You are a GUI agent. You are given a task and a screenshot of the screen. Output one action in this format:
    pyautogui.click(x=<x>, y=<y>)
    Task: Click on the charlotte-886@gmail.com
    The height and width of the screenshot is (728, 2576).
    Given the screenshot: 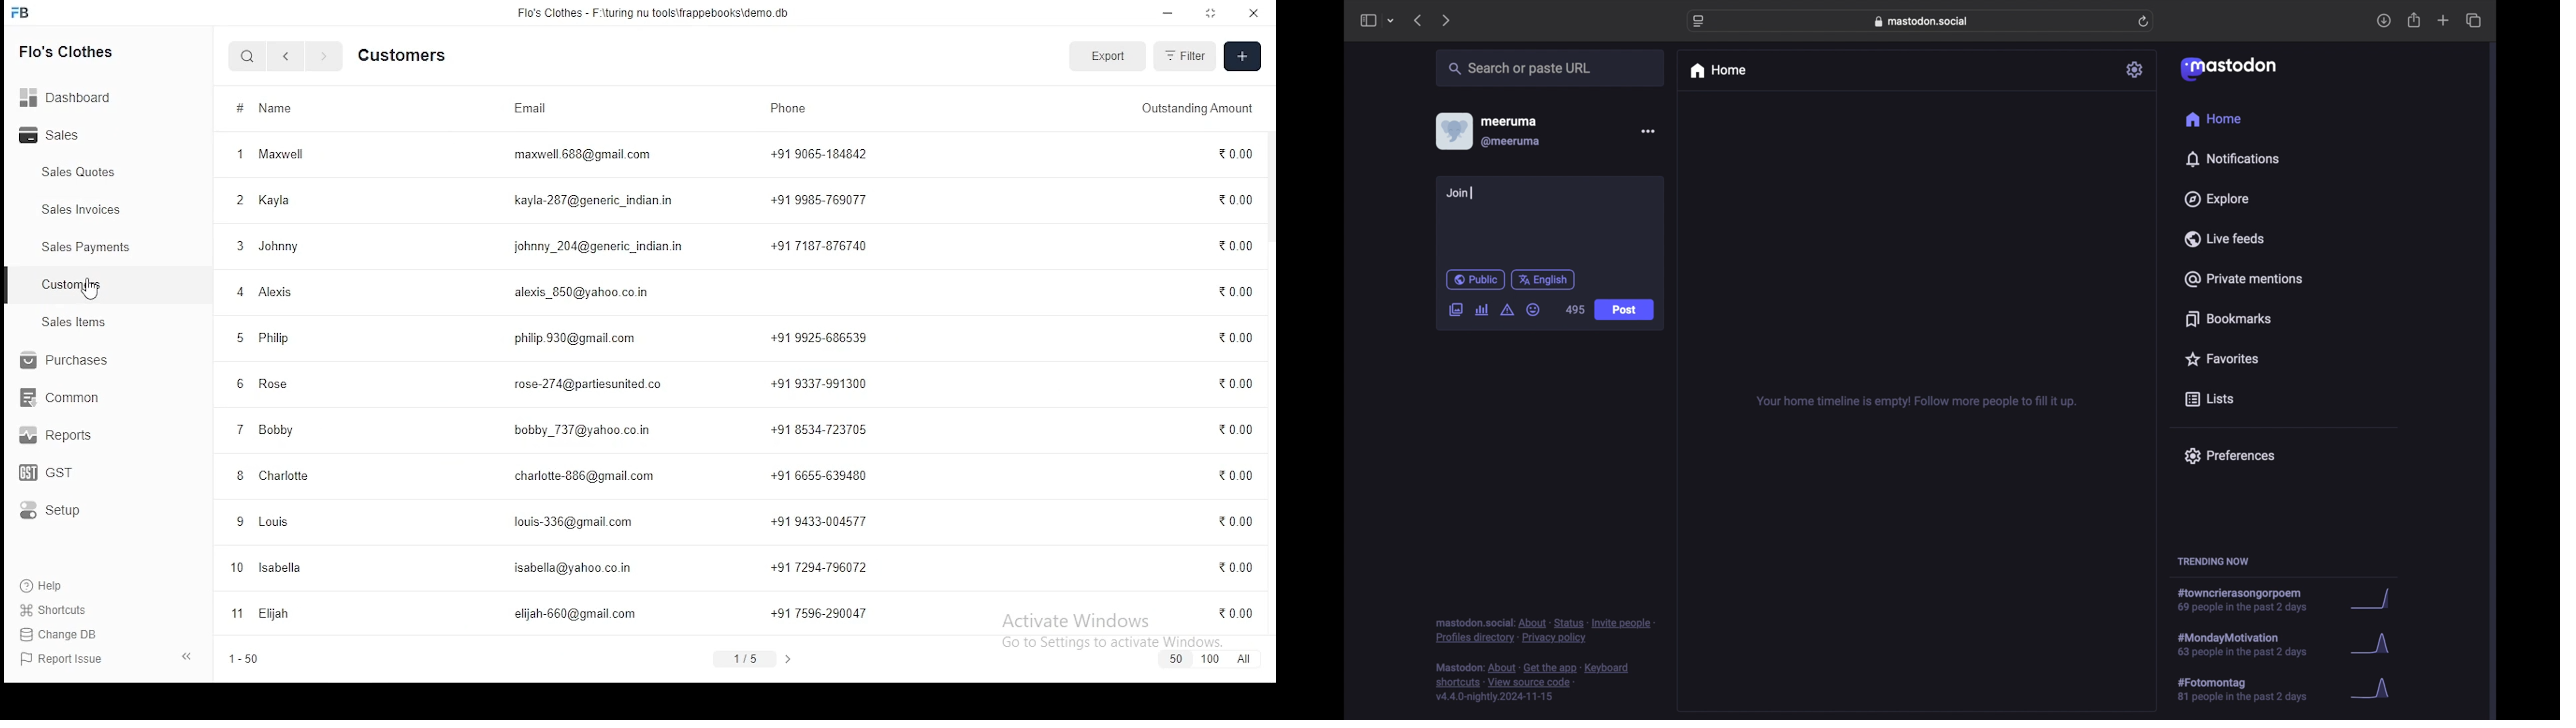 What is the action you would take?
    pyautogui.click(x=590, y=478)
    